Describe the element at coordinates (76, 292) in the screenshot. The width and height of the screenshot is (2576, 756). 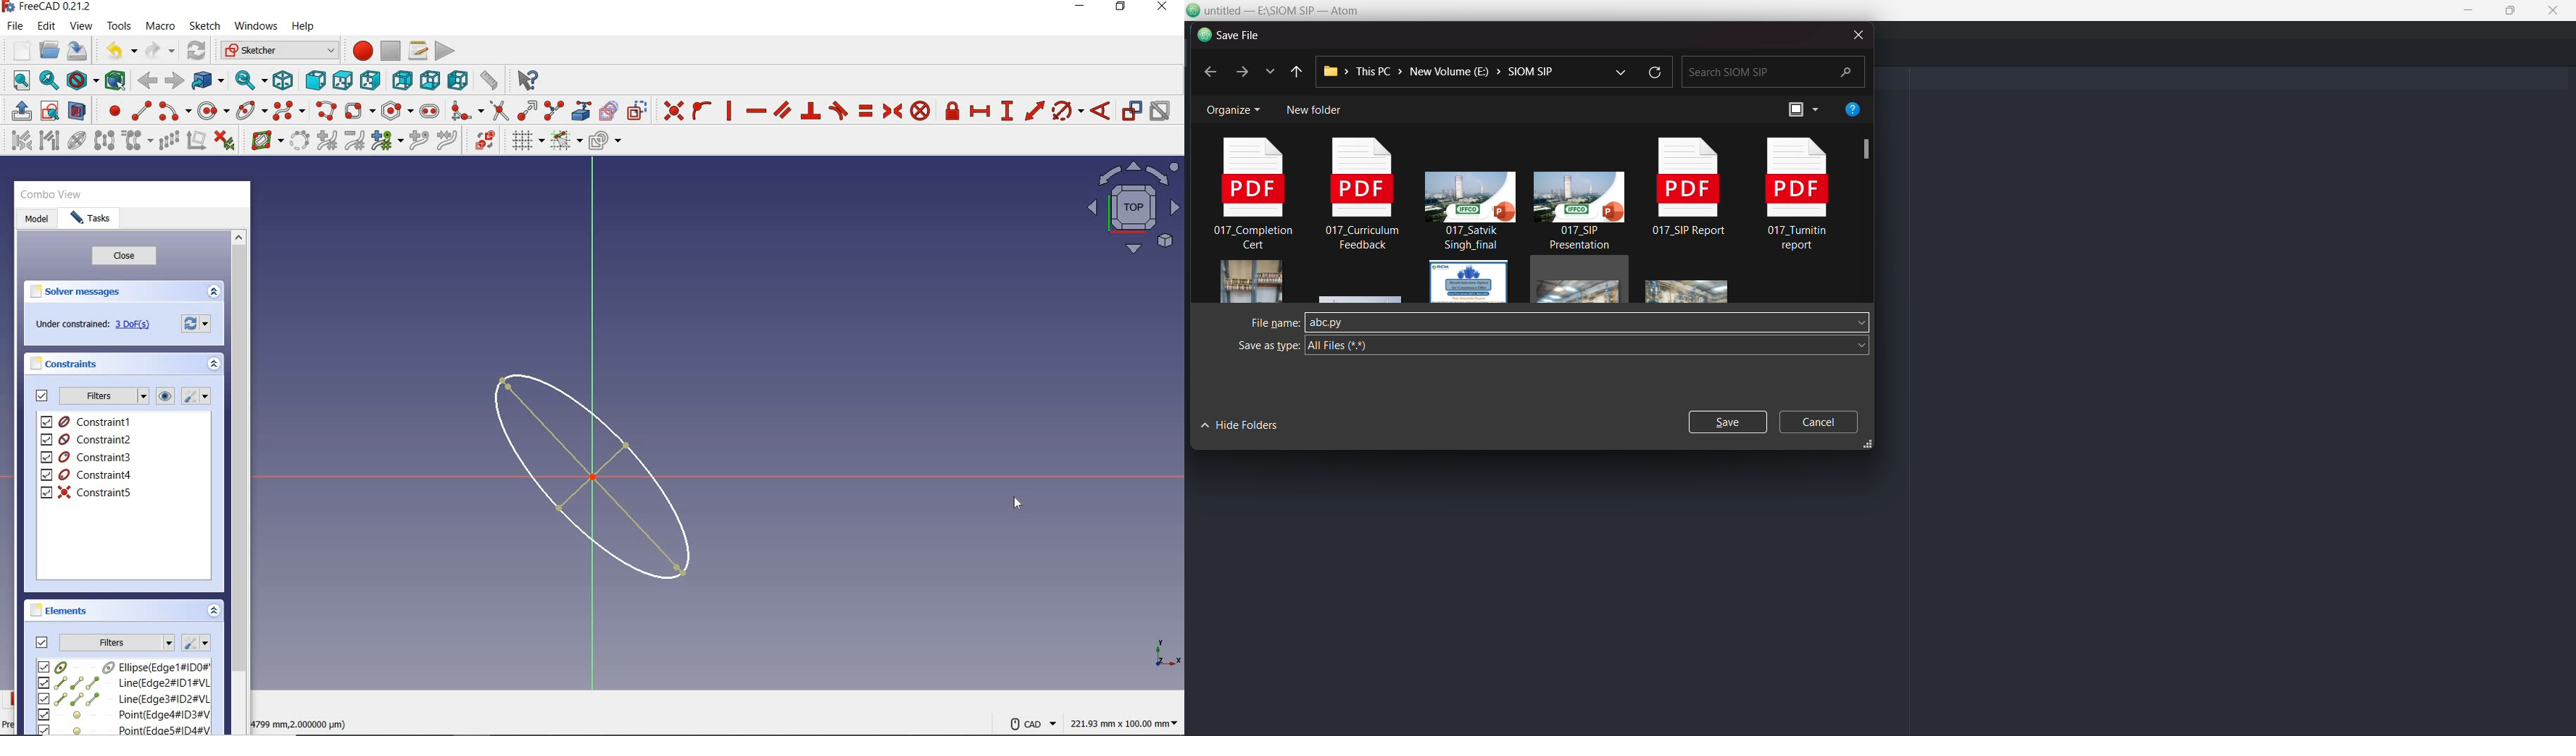
I see `solver messages` at that location.